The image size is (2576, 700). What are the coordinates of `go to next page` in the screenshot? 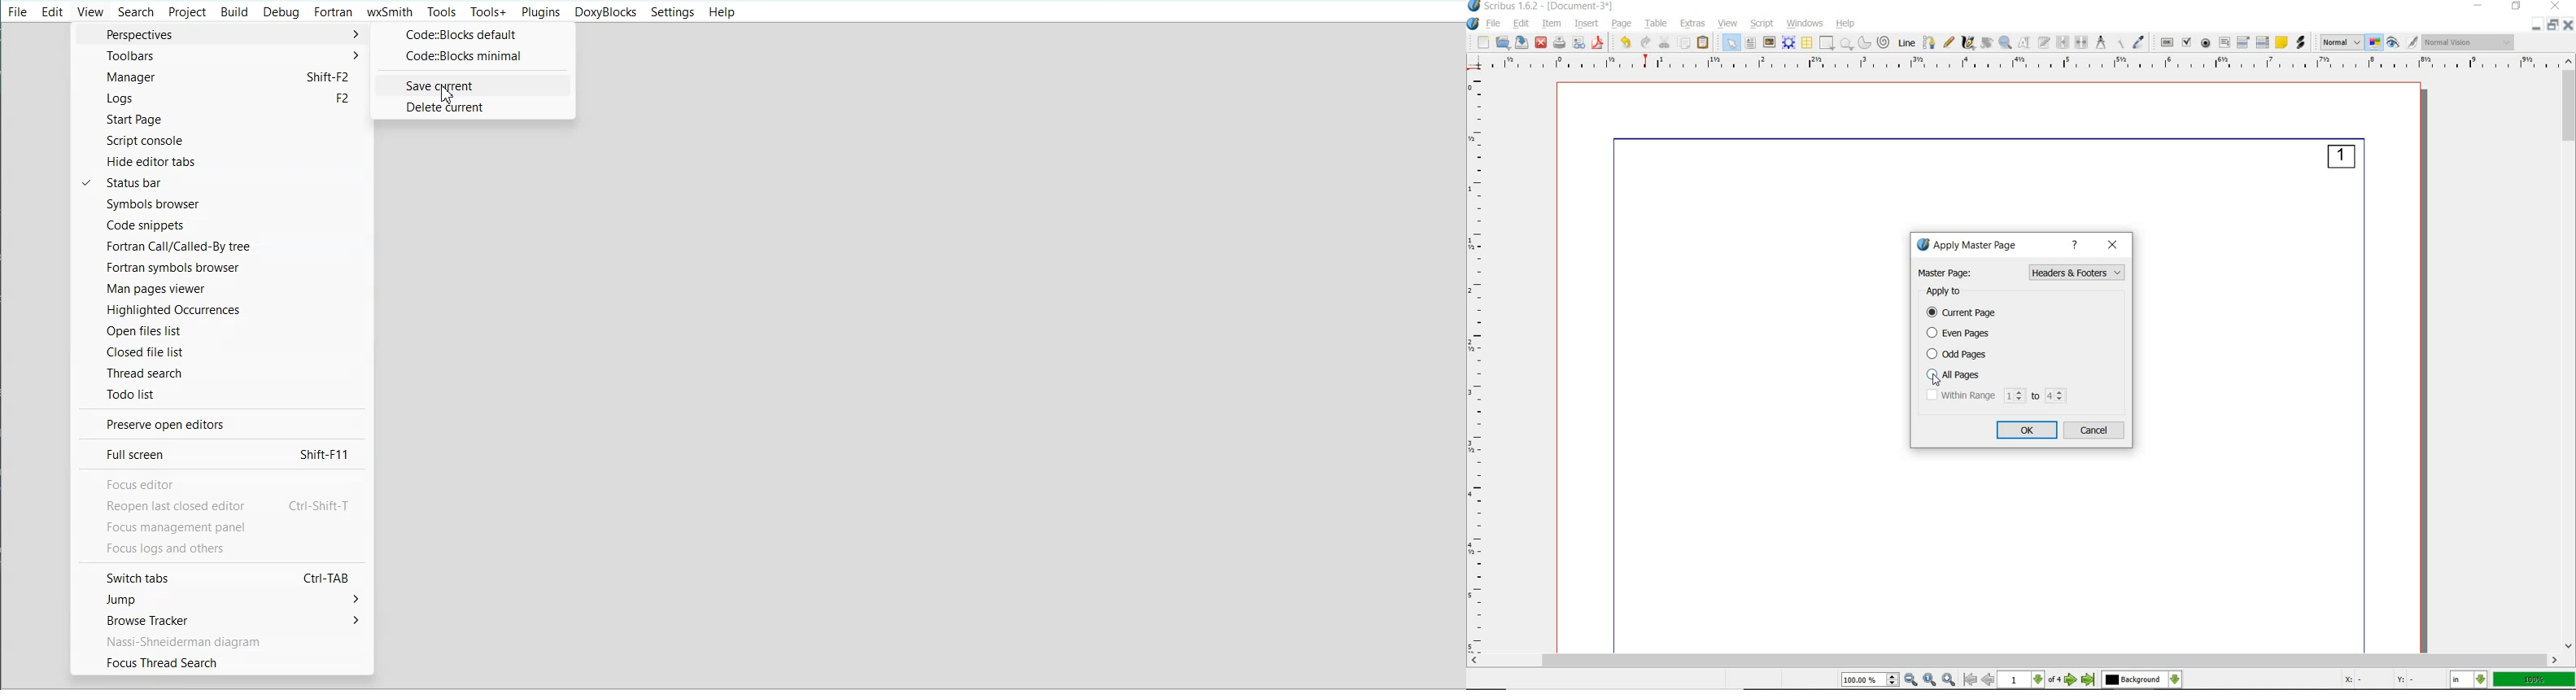 It's located at (2072, 680).